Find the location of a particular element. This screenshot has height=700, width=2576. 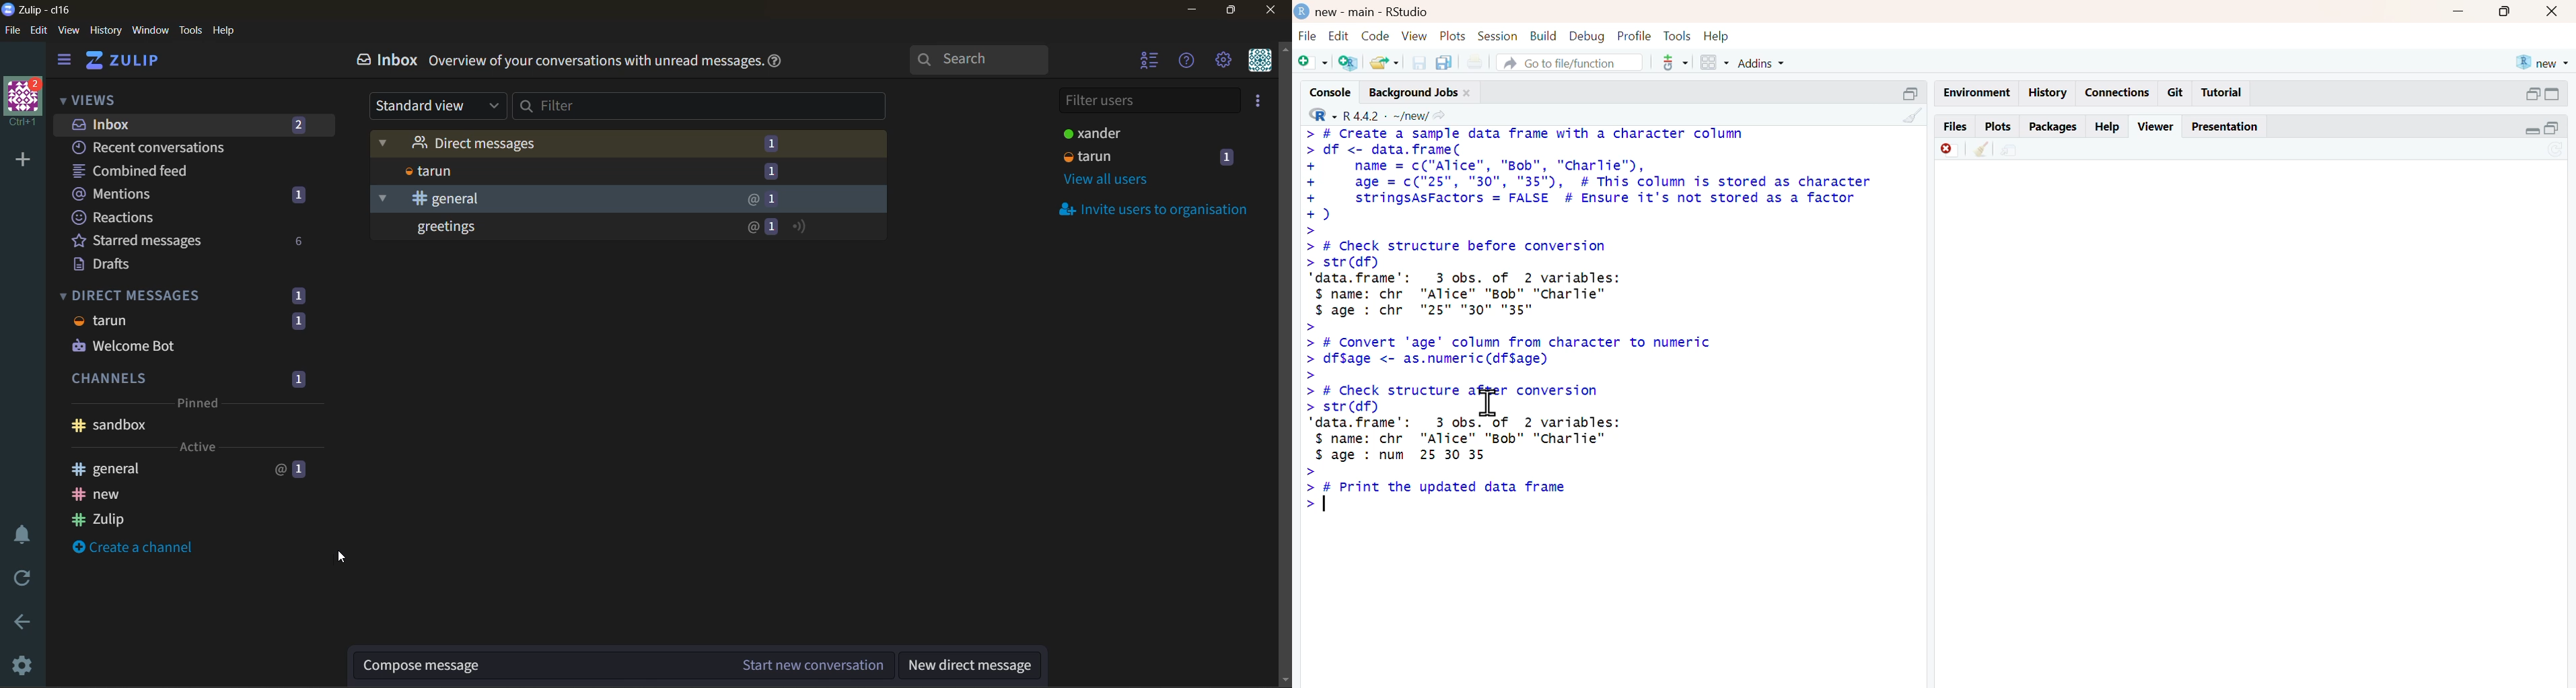

General is located at coordinates (626, 199).